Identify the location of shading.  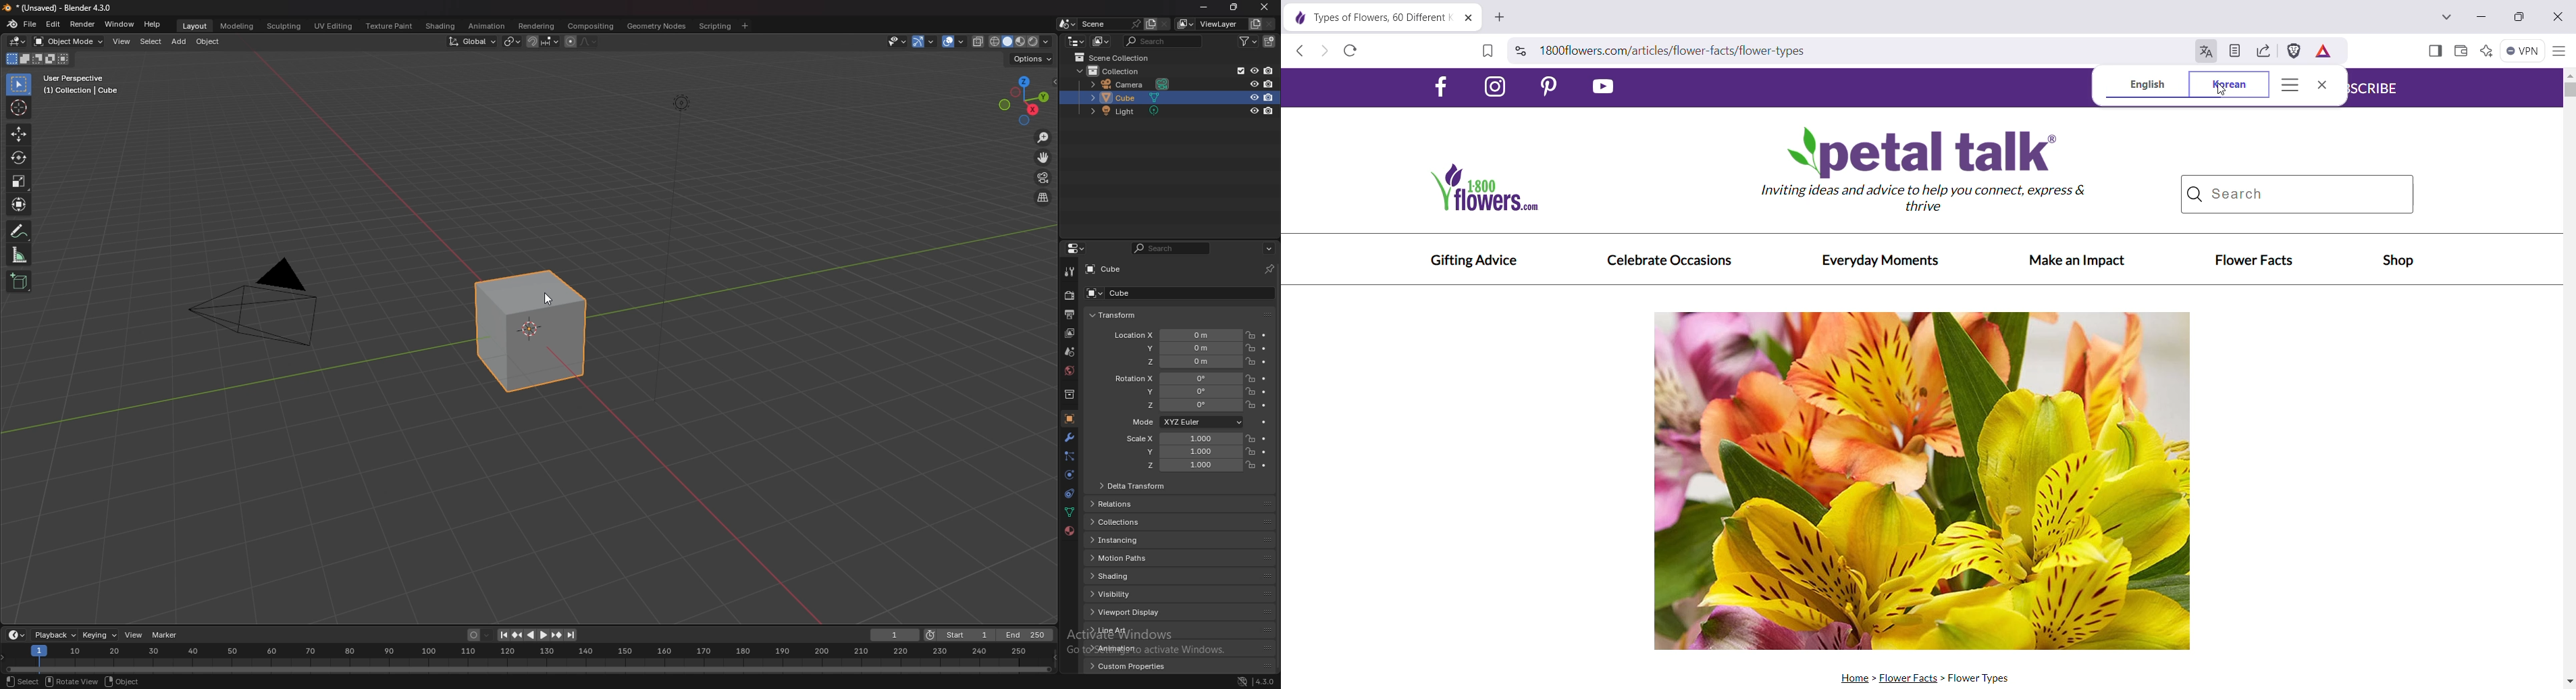
(1127, 576).